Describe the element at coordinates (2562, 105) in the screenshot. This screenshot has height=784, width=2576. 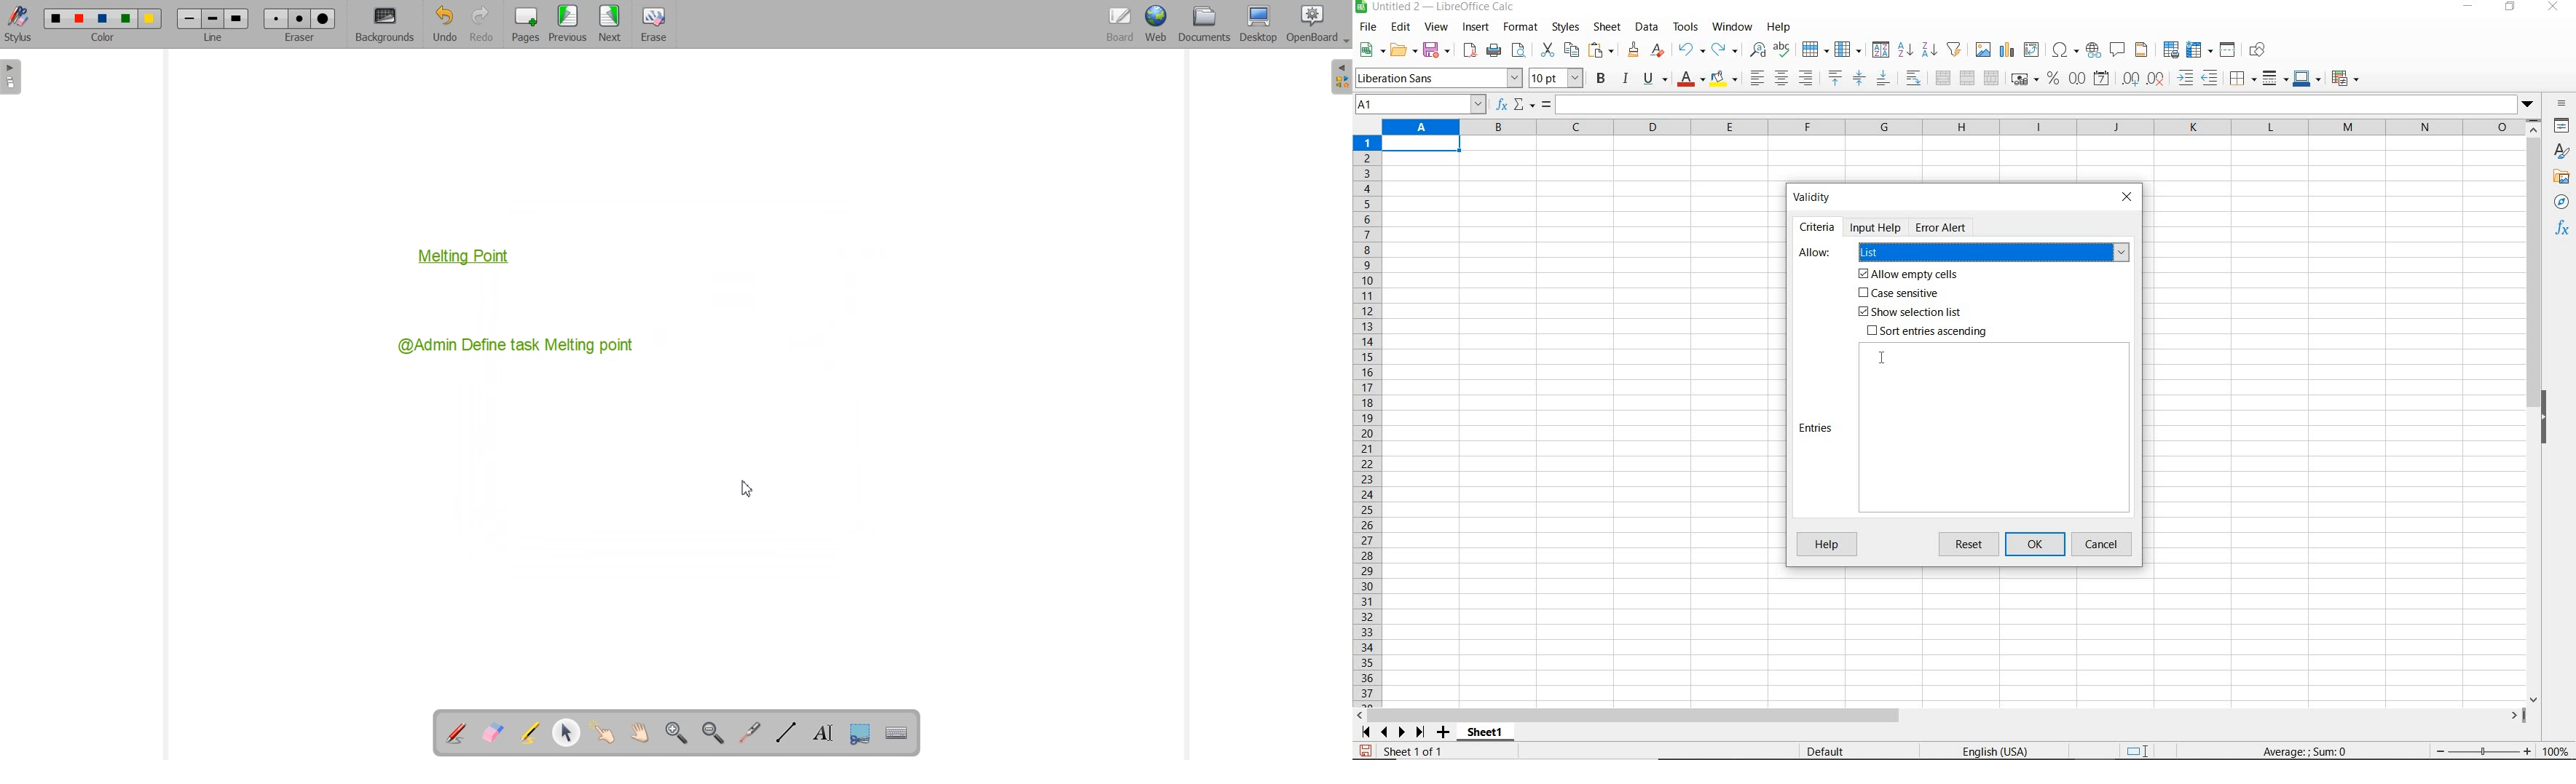
I see `sidebar settings` at that location.